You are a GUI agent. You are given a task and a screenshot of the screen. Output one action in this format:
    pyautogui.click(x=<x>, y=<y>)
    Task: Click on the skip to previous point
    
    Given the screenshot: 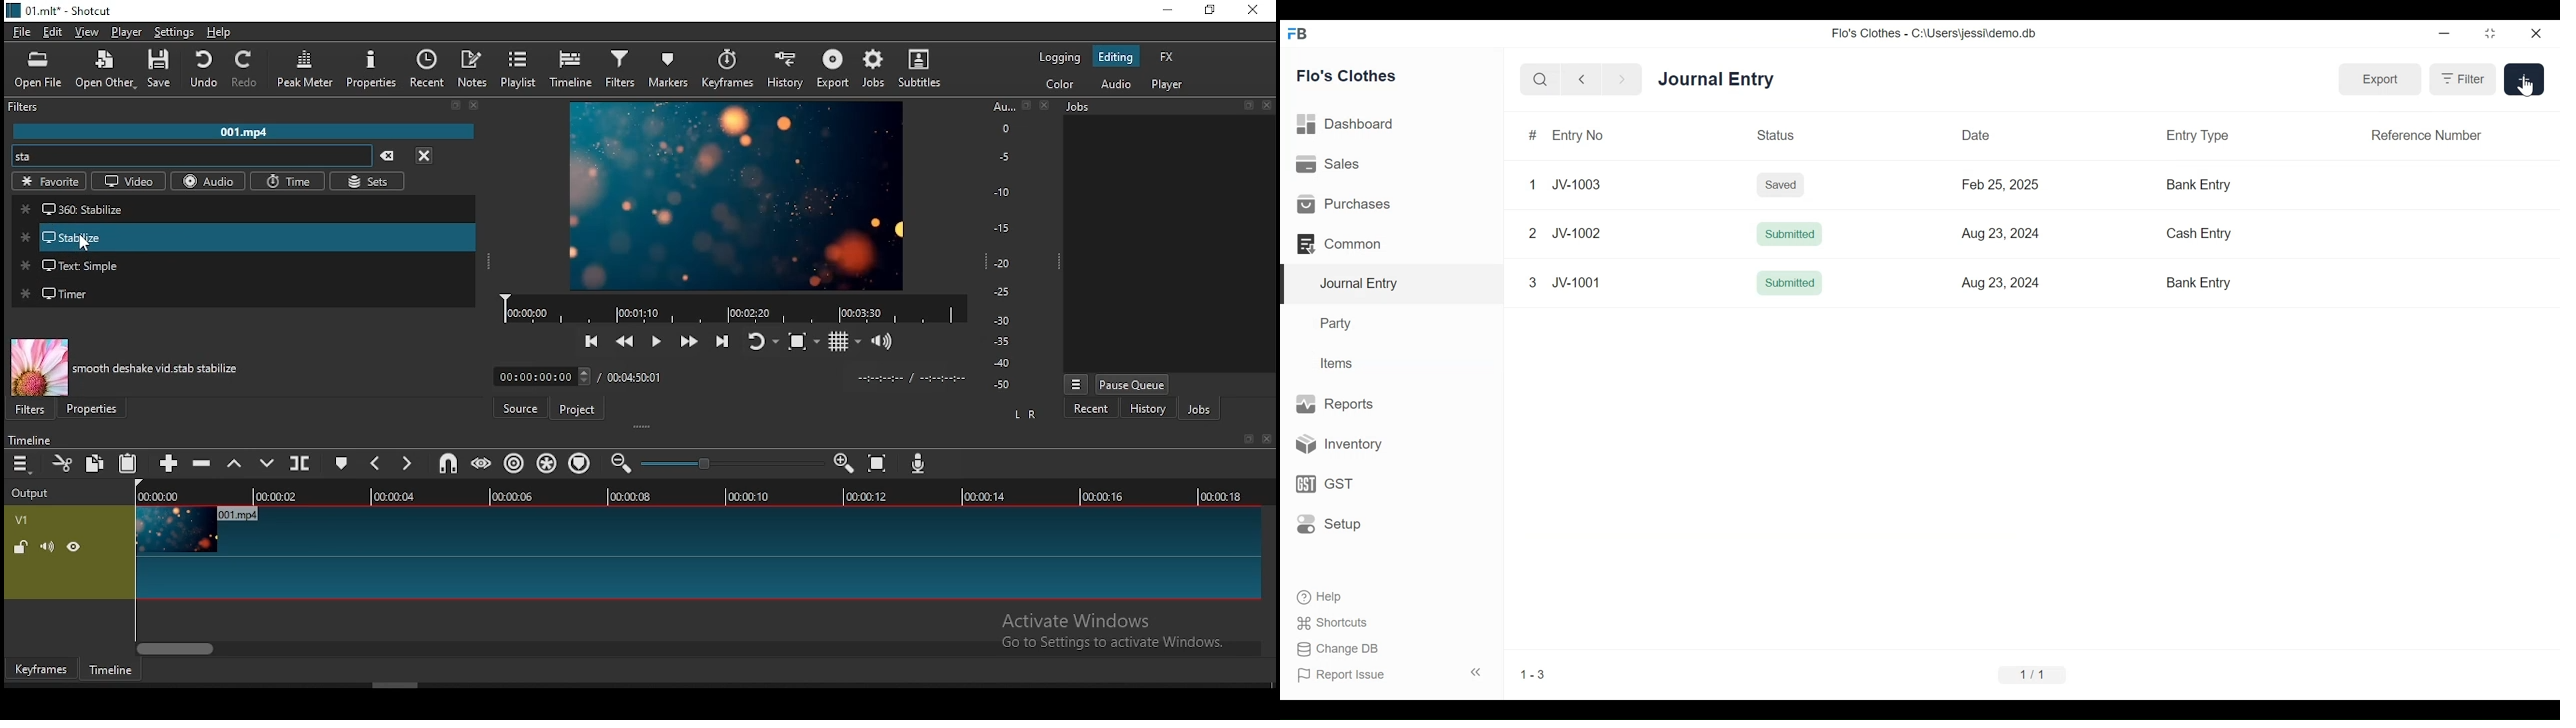 What is the action you would take?
    pyautogui.click(x=592, y=343)
    